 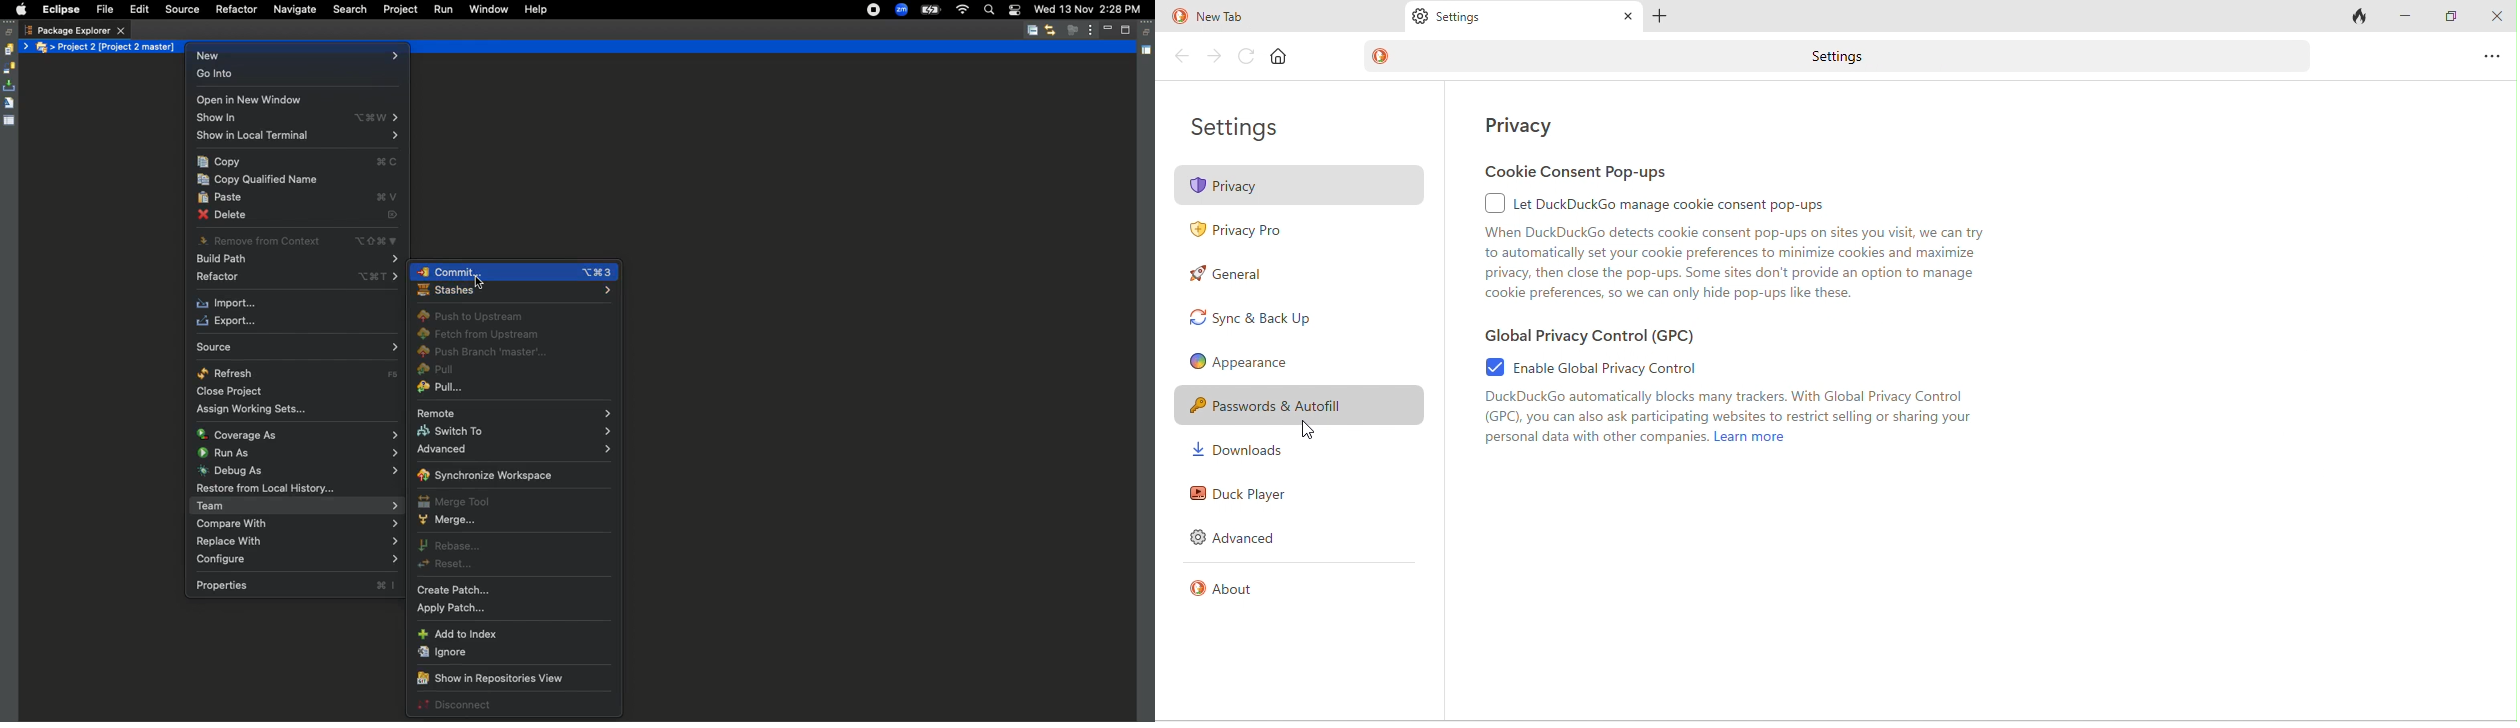 What do you see at coordinates (75, 30) in the screenshot?
I see `Package explorer` at bounding box center [75, 30].